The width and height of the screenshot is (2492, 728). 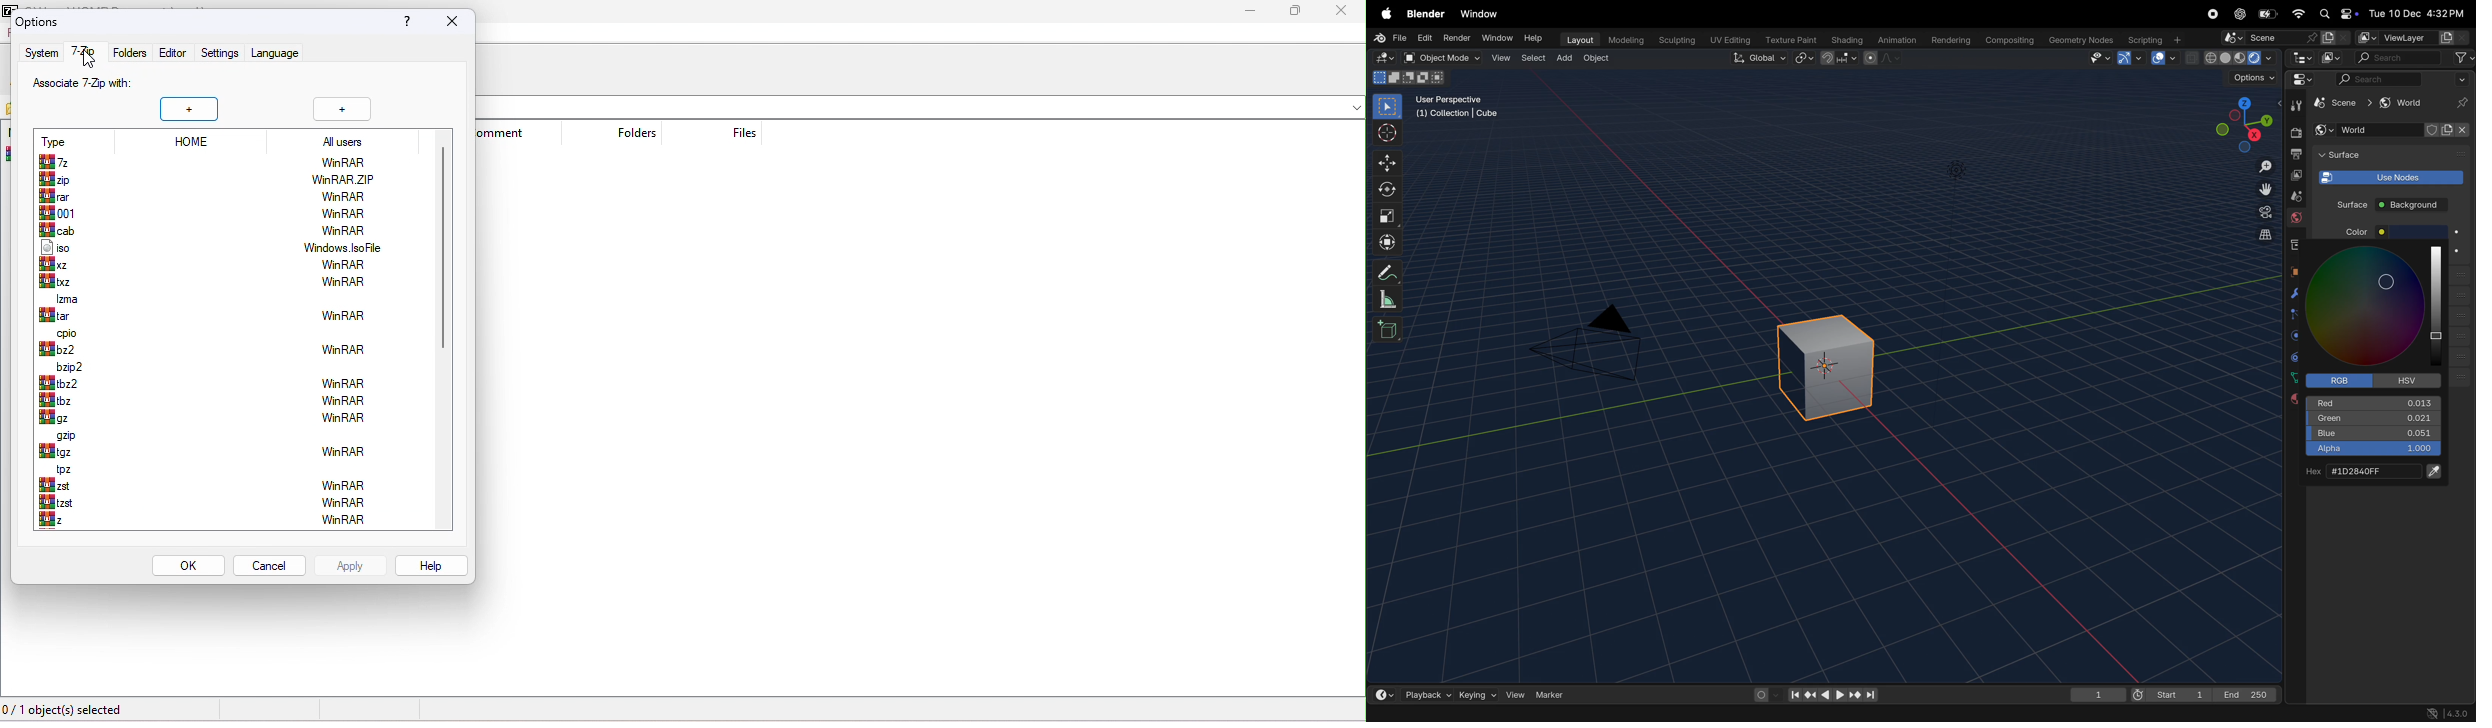 What do you see at coordinates (66, 711) in the screenshot?
I see `0/1 object (s) selected` at bounding box center [66, 711].